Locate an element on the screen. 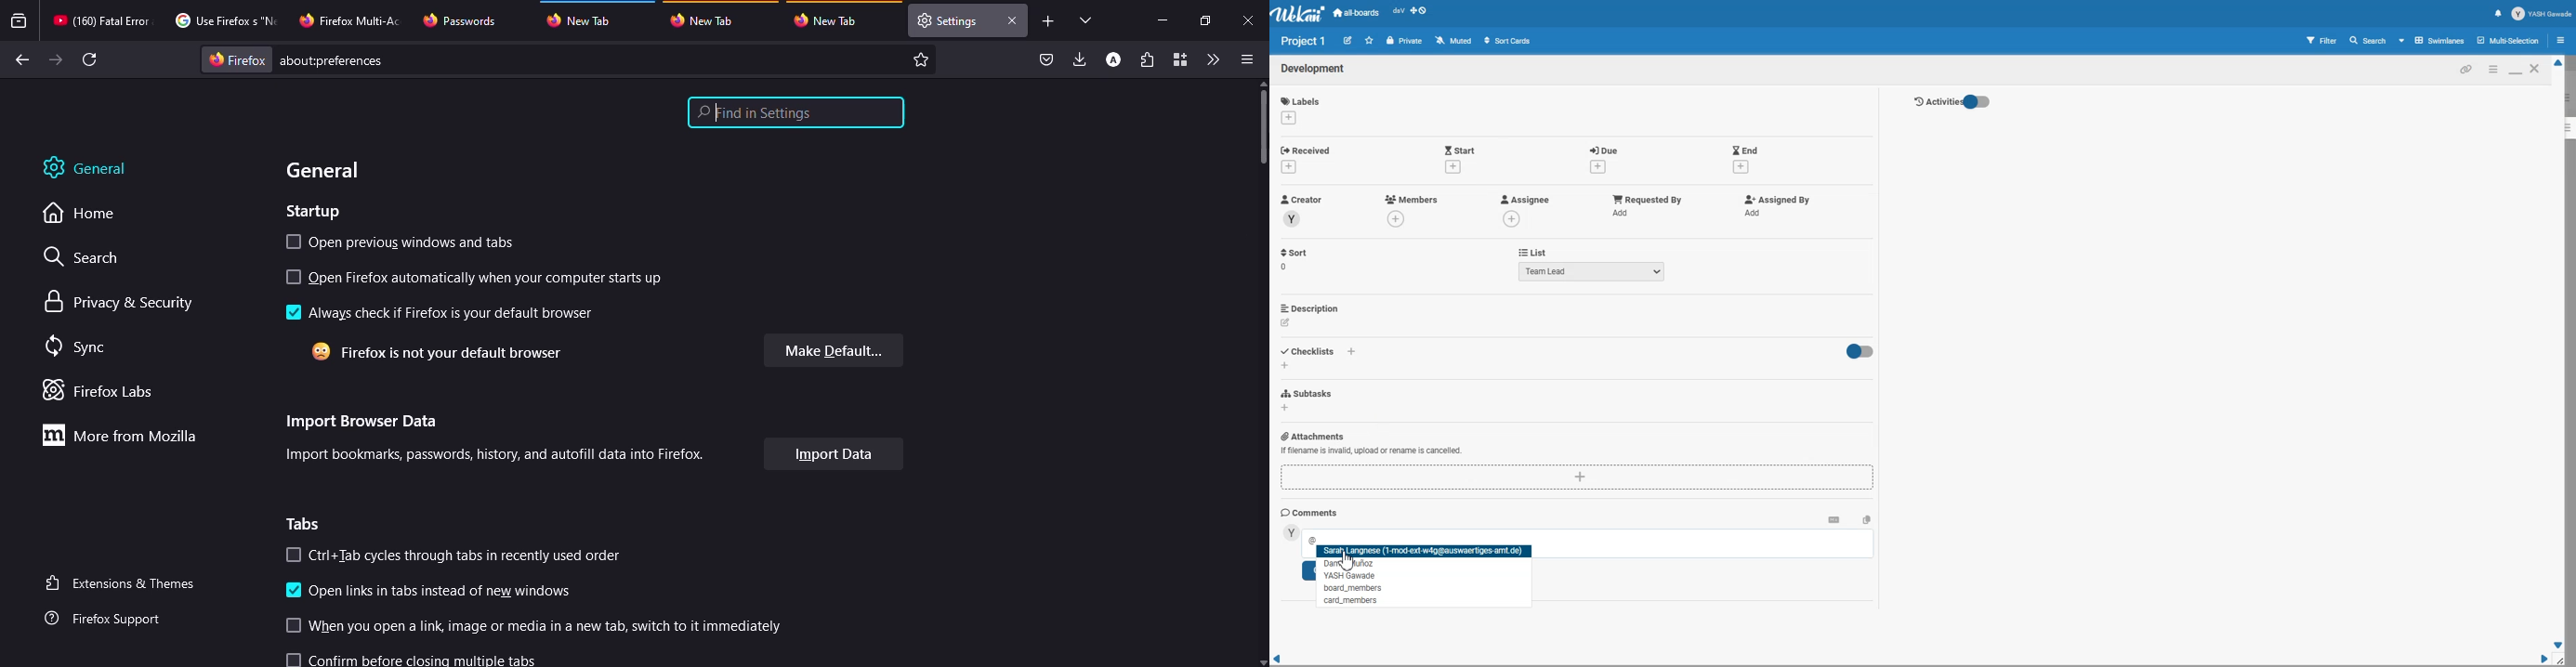 This screenshot has width=2576, height=672. import is located at coordinates (499, 455).